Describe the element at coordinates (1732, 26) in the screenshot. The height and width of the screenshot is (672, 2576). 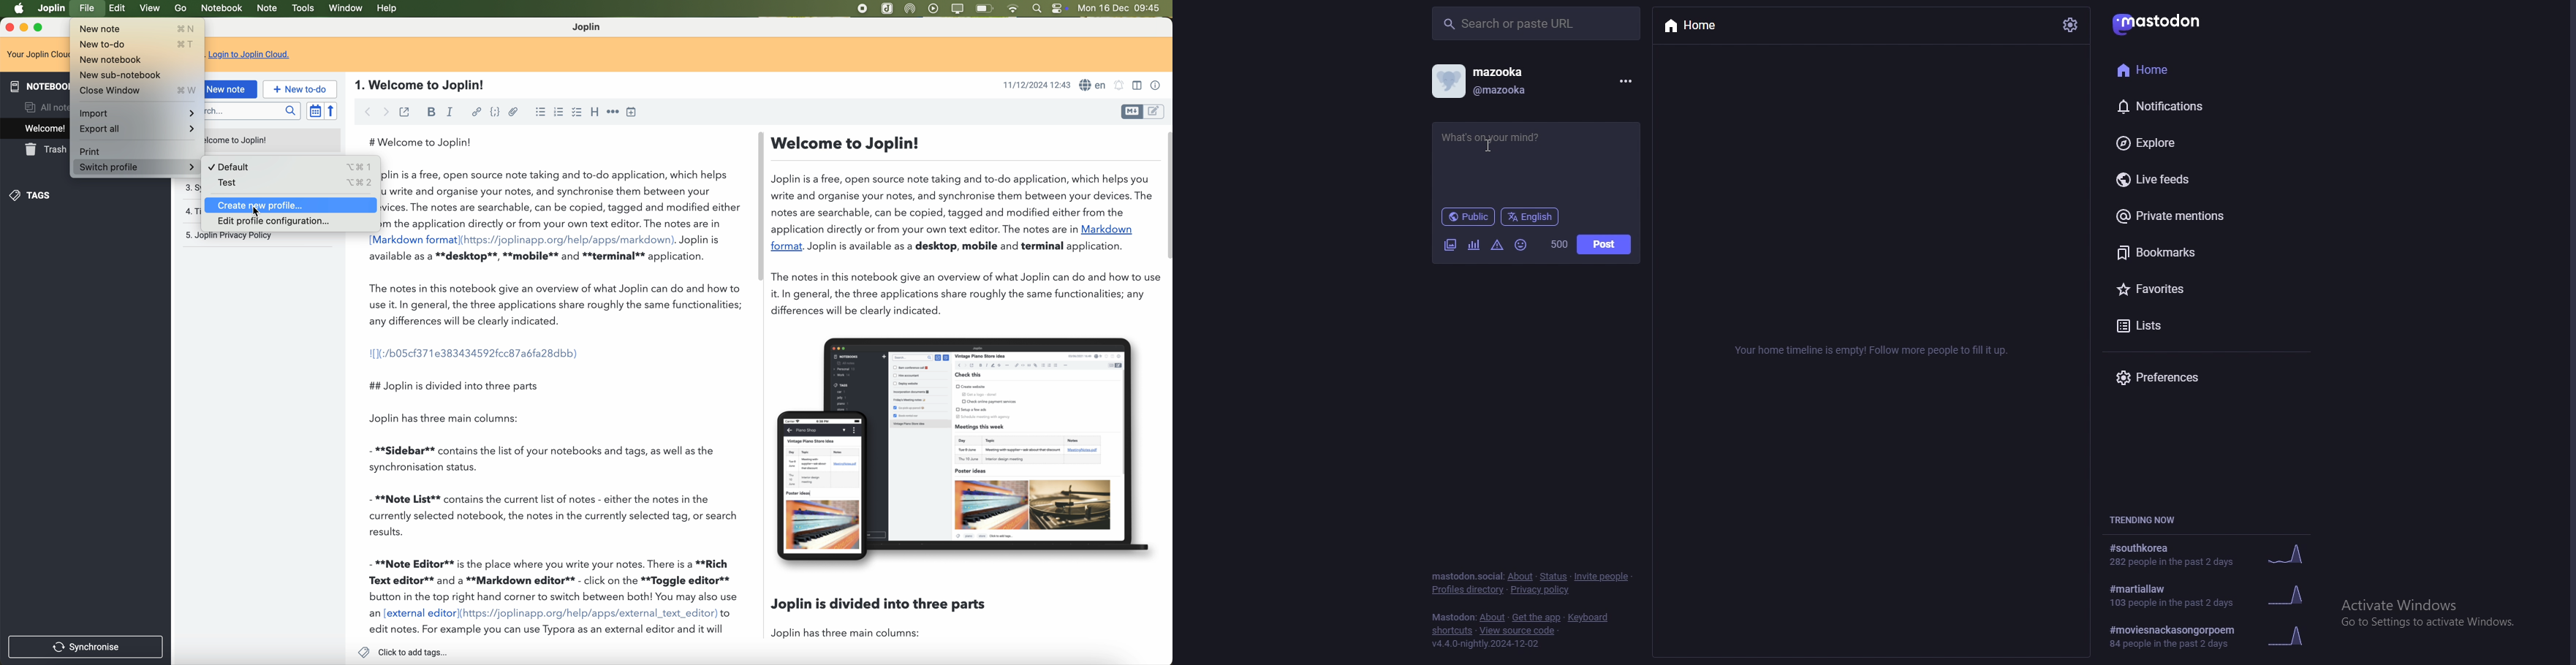
I see `home` at that location.